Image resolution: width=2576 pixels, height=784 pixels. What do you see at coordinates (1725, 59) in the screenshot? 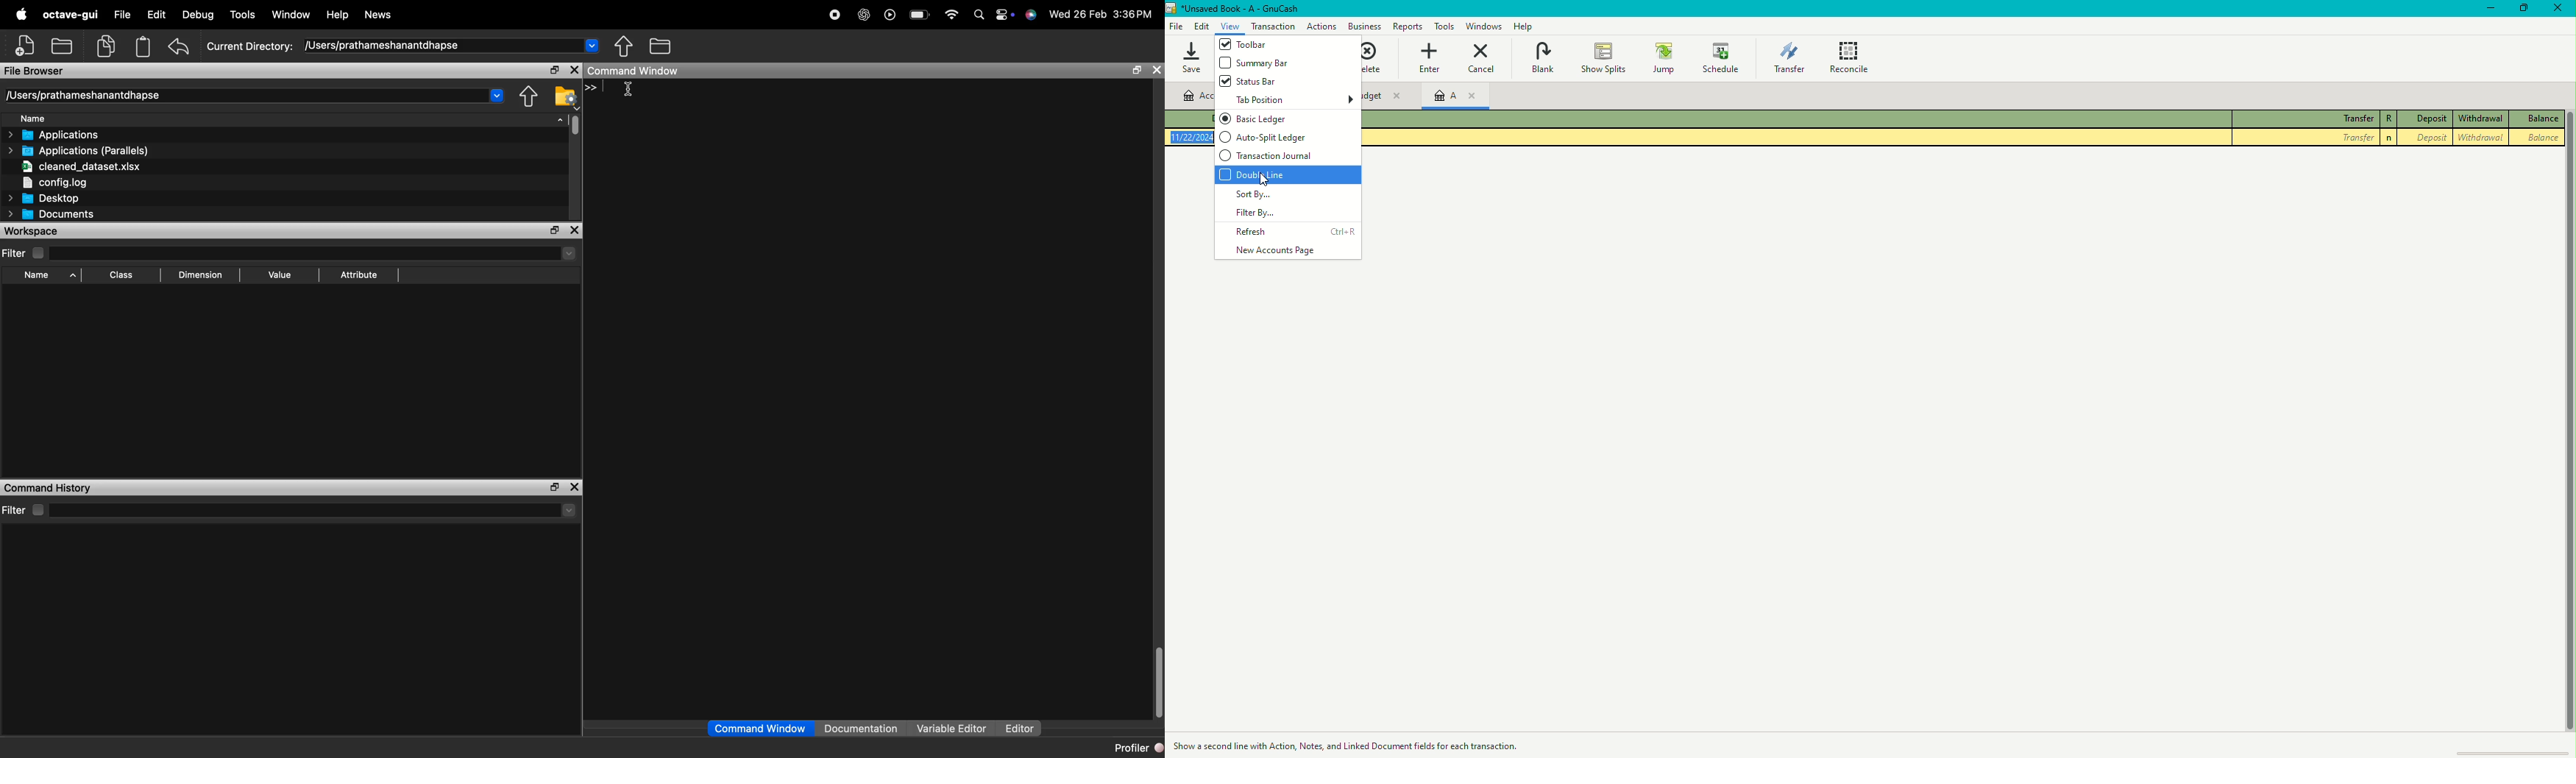
I see `Schedule` at bounding box center [1725, 59].